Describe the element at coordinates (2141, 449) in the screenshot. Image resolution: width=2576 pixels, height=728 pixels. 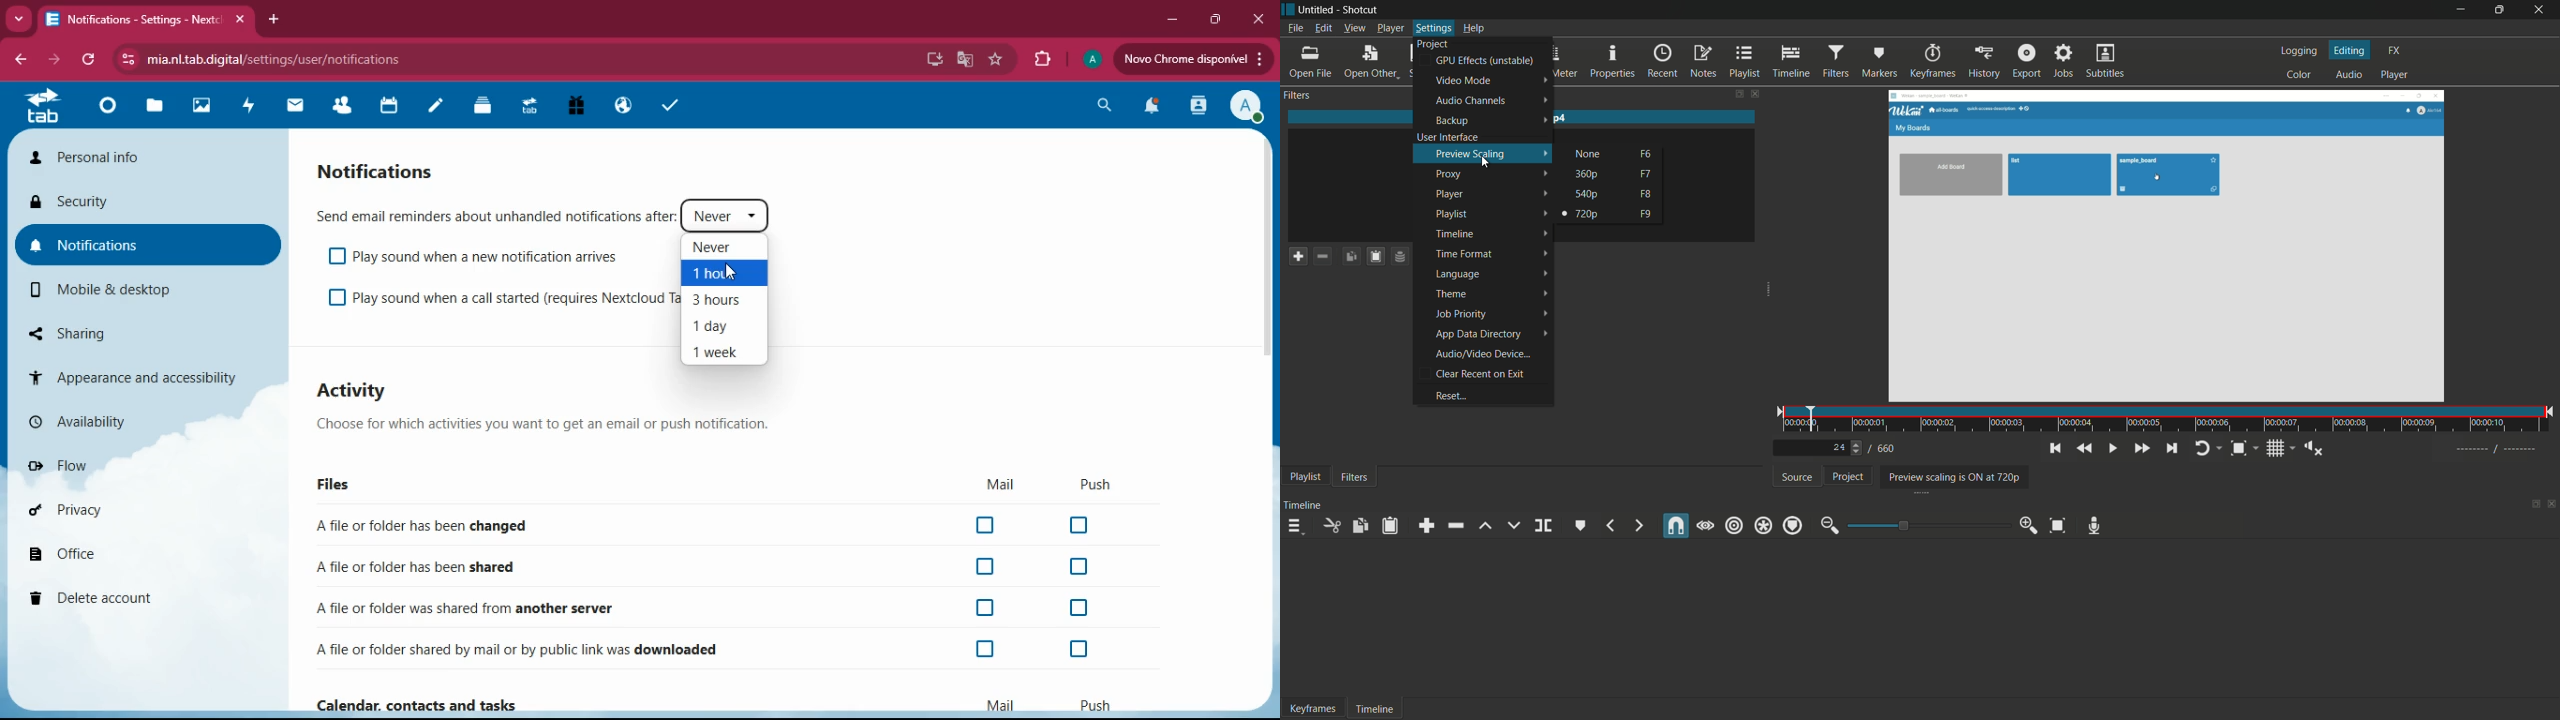
I see `quickly play forward` at that location.